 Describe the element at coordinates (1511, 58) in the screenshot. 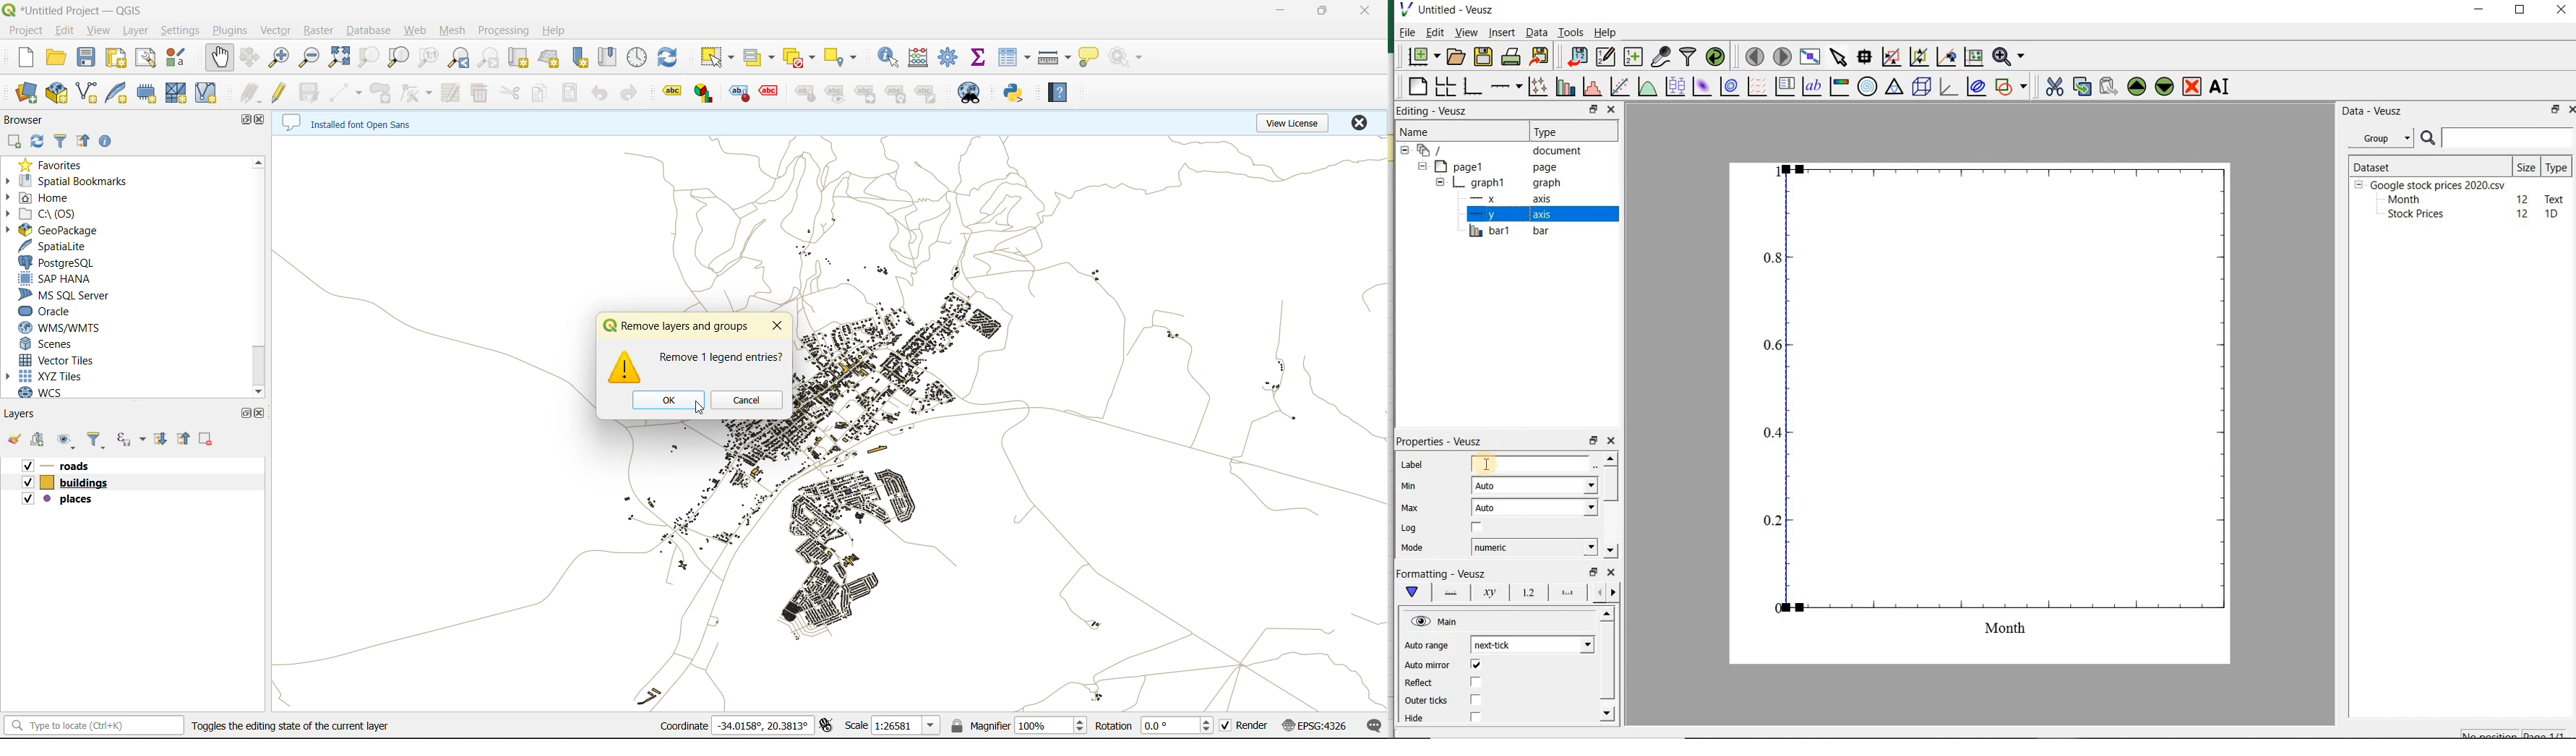

I see `print the document` at that location.